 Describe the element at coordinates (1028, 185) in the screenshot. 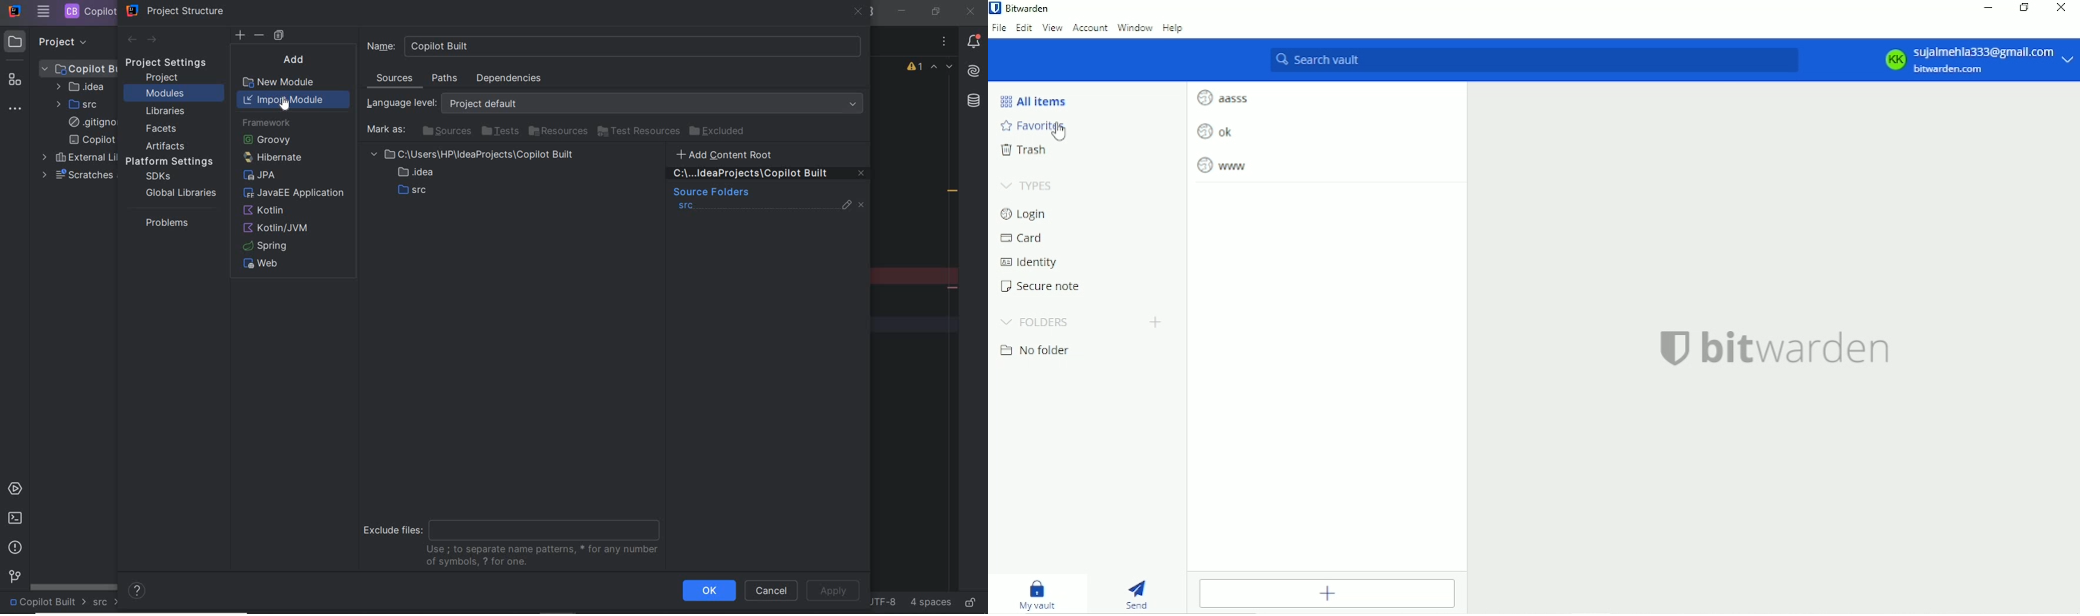

I see `Types` at that location.